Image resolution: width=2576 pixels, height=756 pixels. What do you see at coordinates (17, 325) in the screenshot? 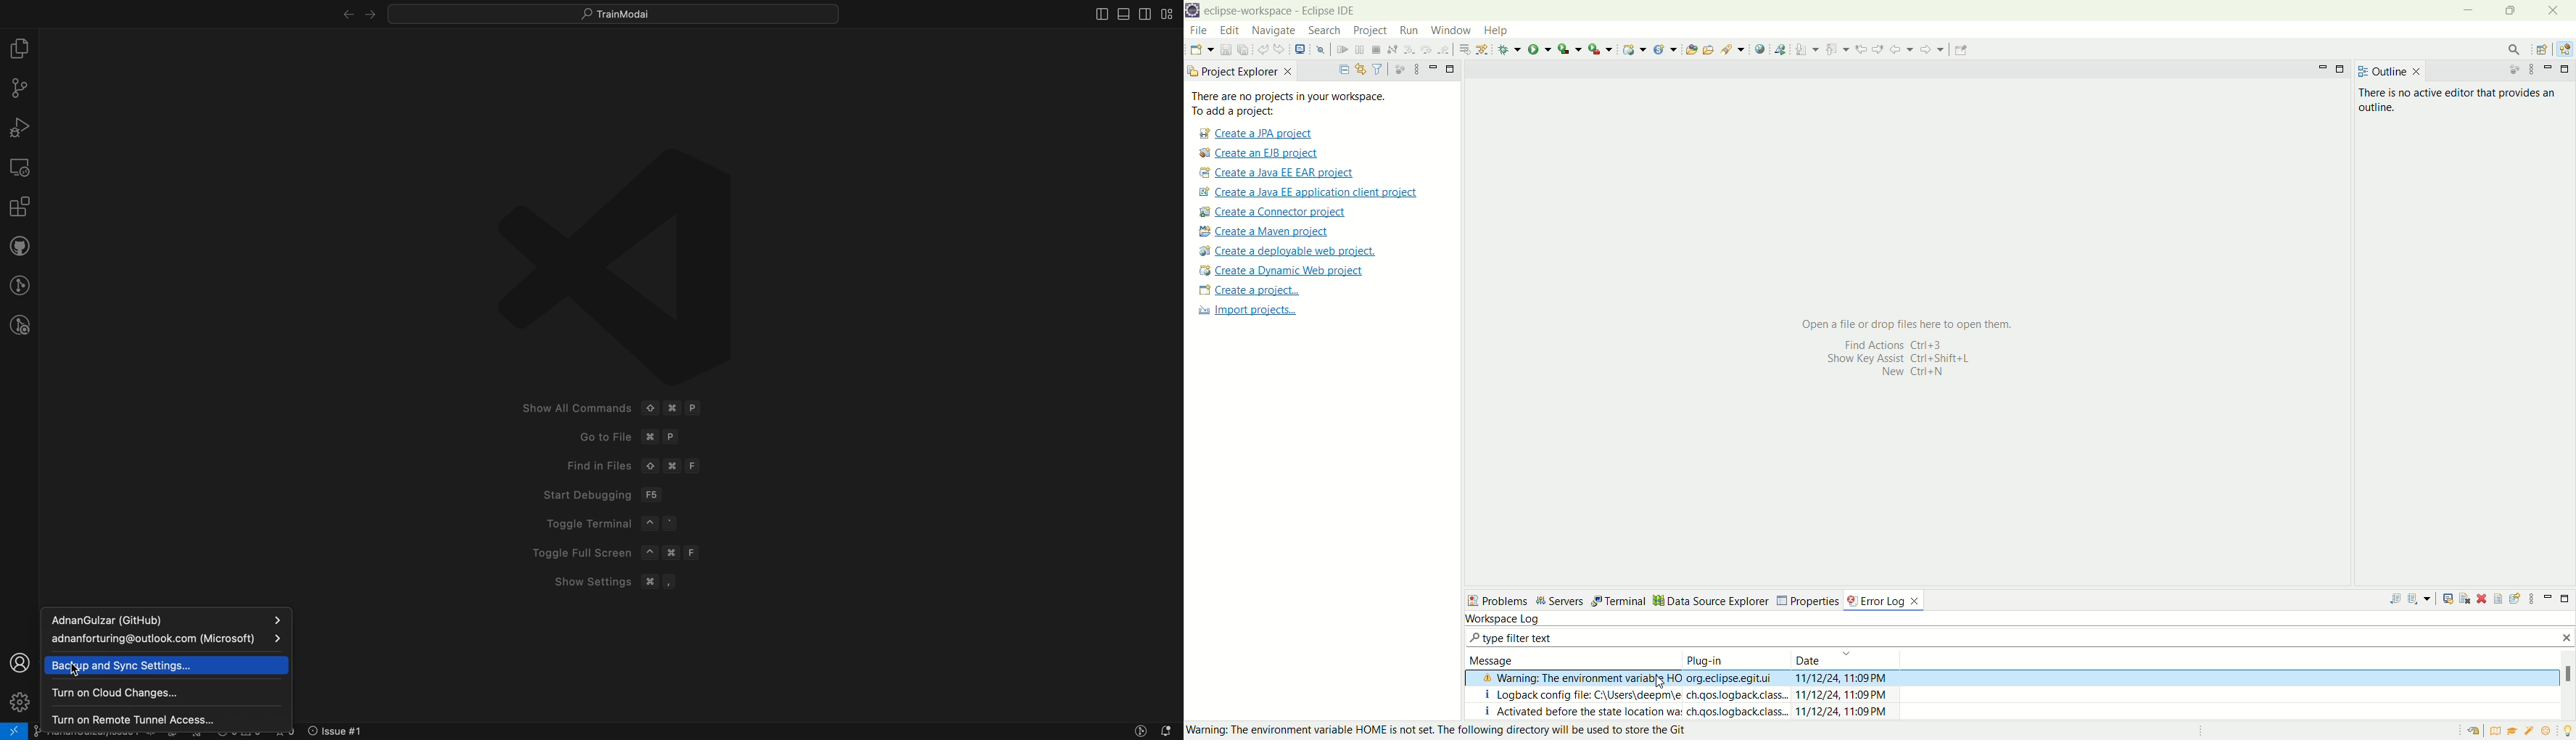
I see `git lens inspect` at bounding box center [17, 325].